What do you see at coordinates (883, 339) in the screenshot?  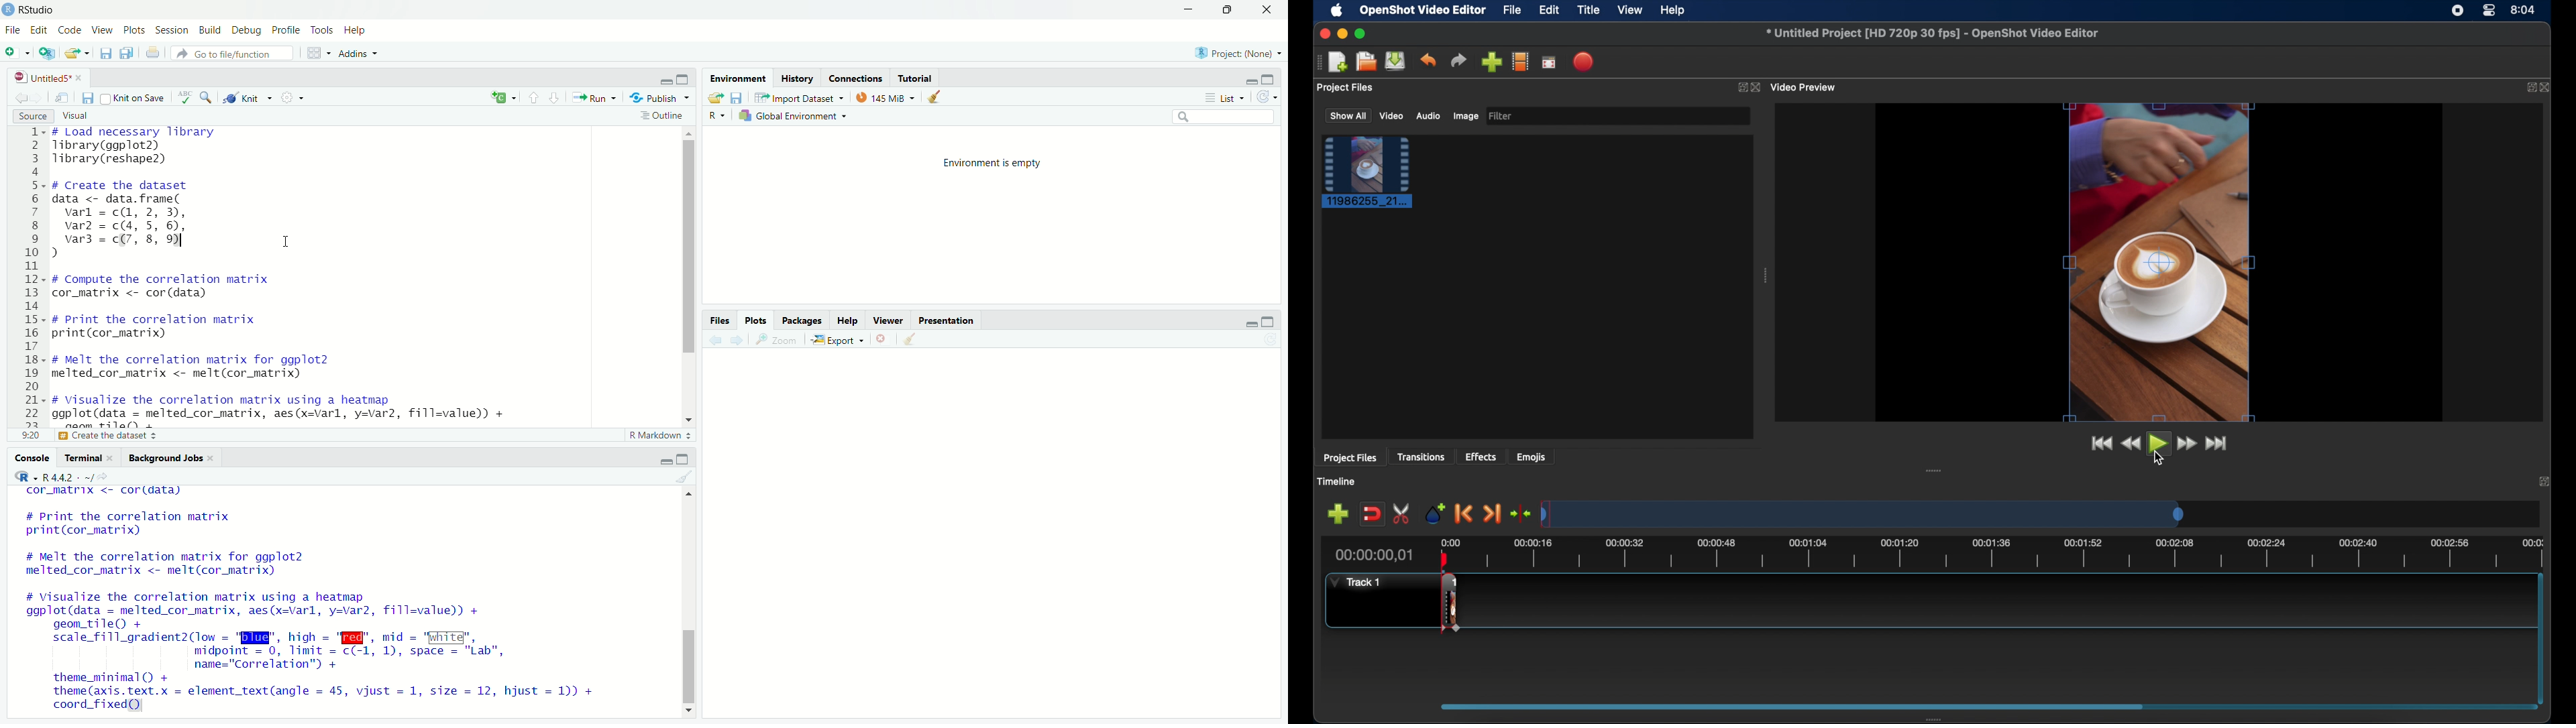 I see `remove current plot` at bounding box center [883, 339].